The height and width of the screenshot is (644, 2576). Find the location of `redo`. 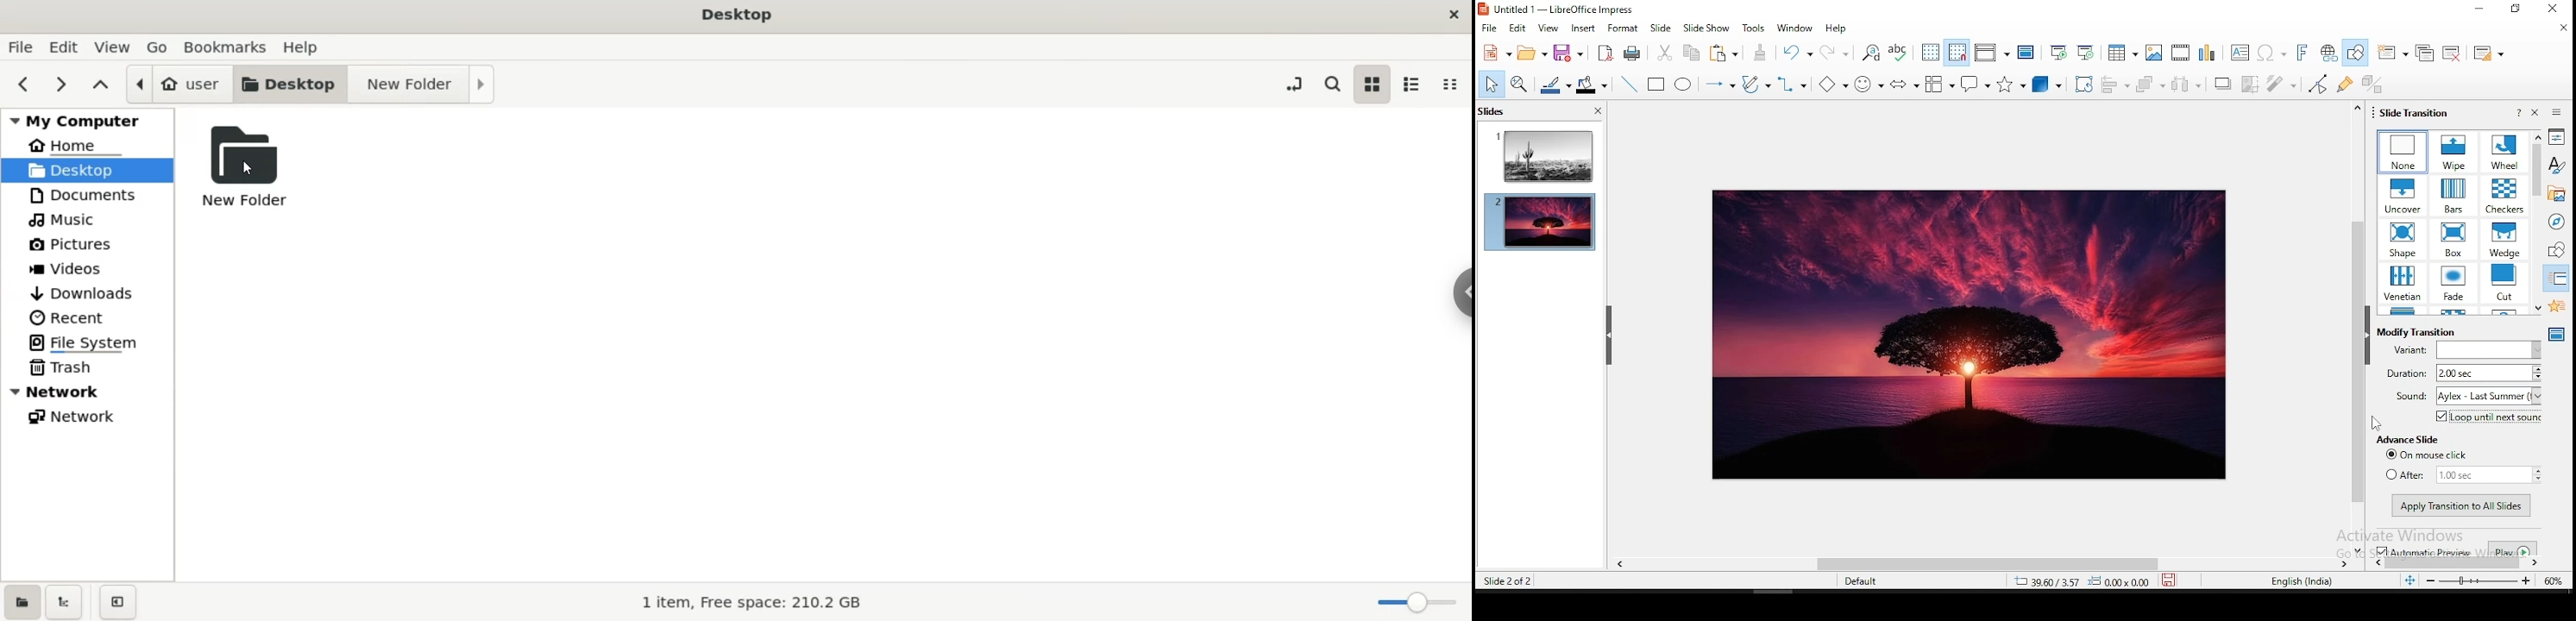

redo is located at coordinates (1837, 53).